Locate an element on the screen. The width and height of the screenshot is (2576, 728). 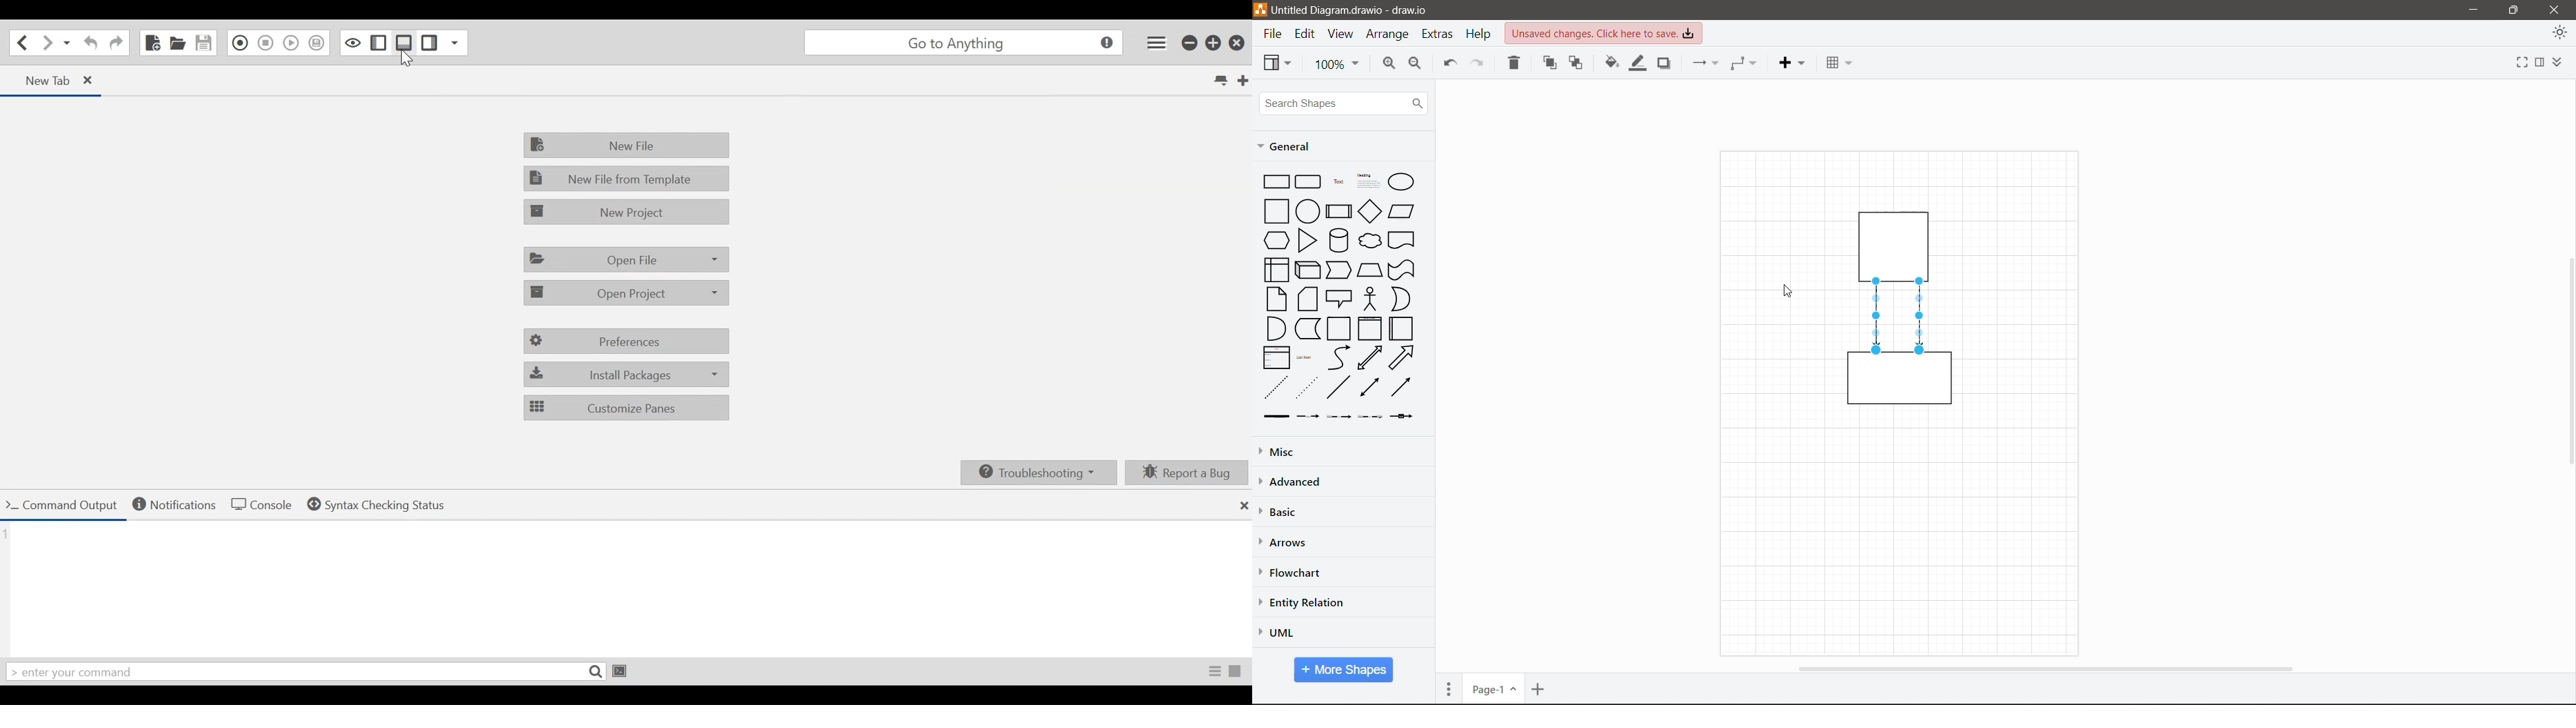
Console is located at coordinates (263, 506).